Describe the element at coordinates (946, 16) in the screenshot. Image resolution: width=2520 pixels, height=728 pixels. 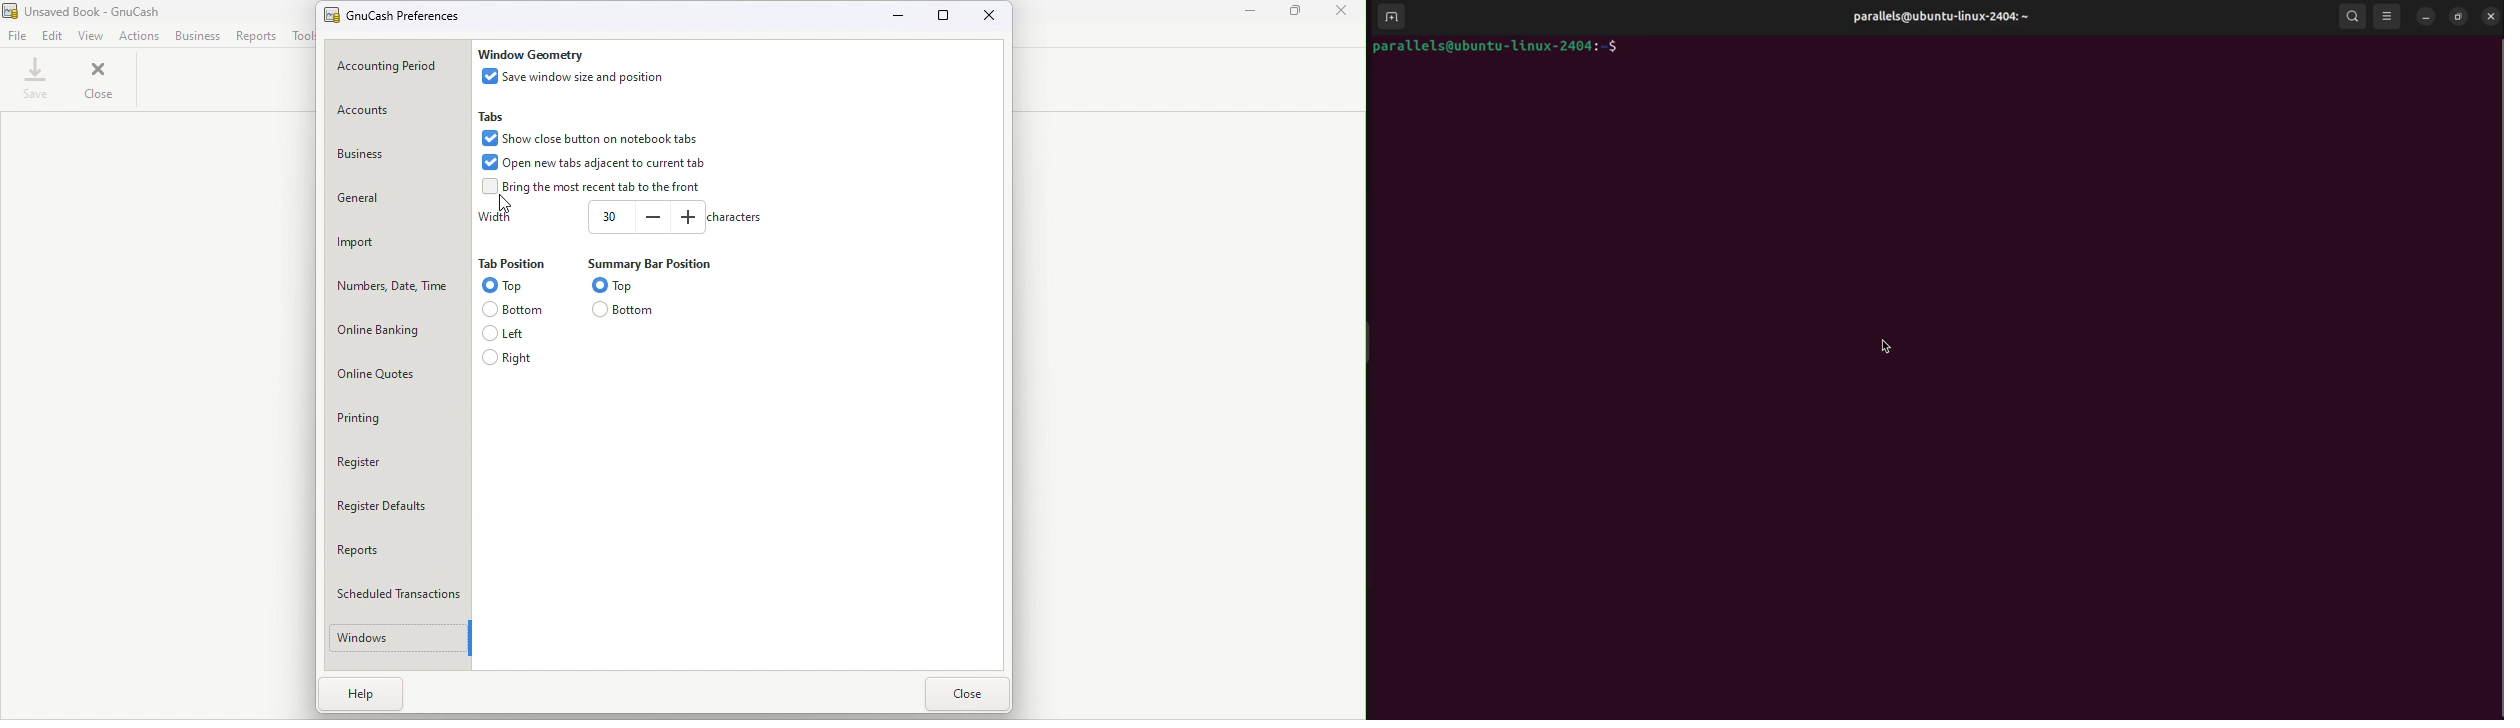
I see `Maximize` at that location.